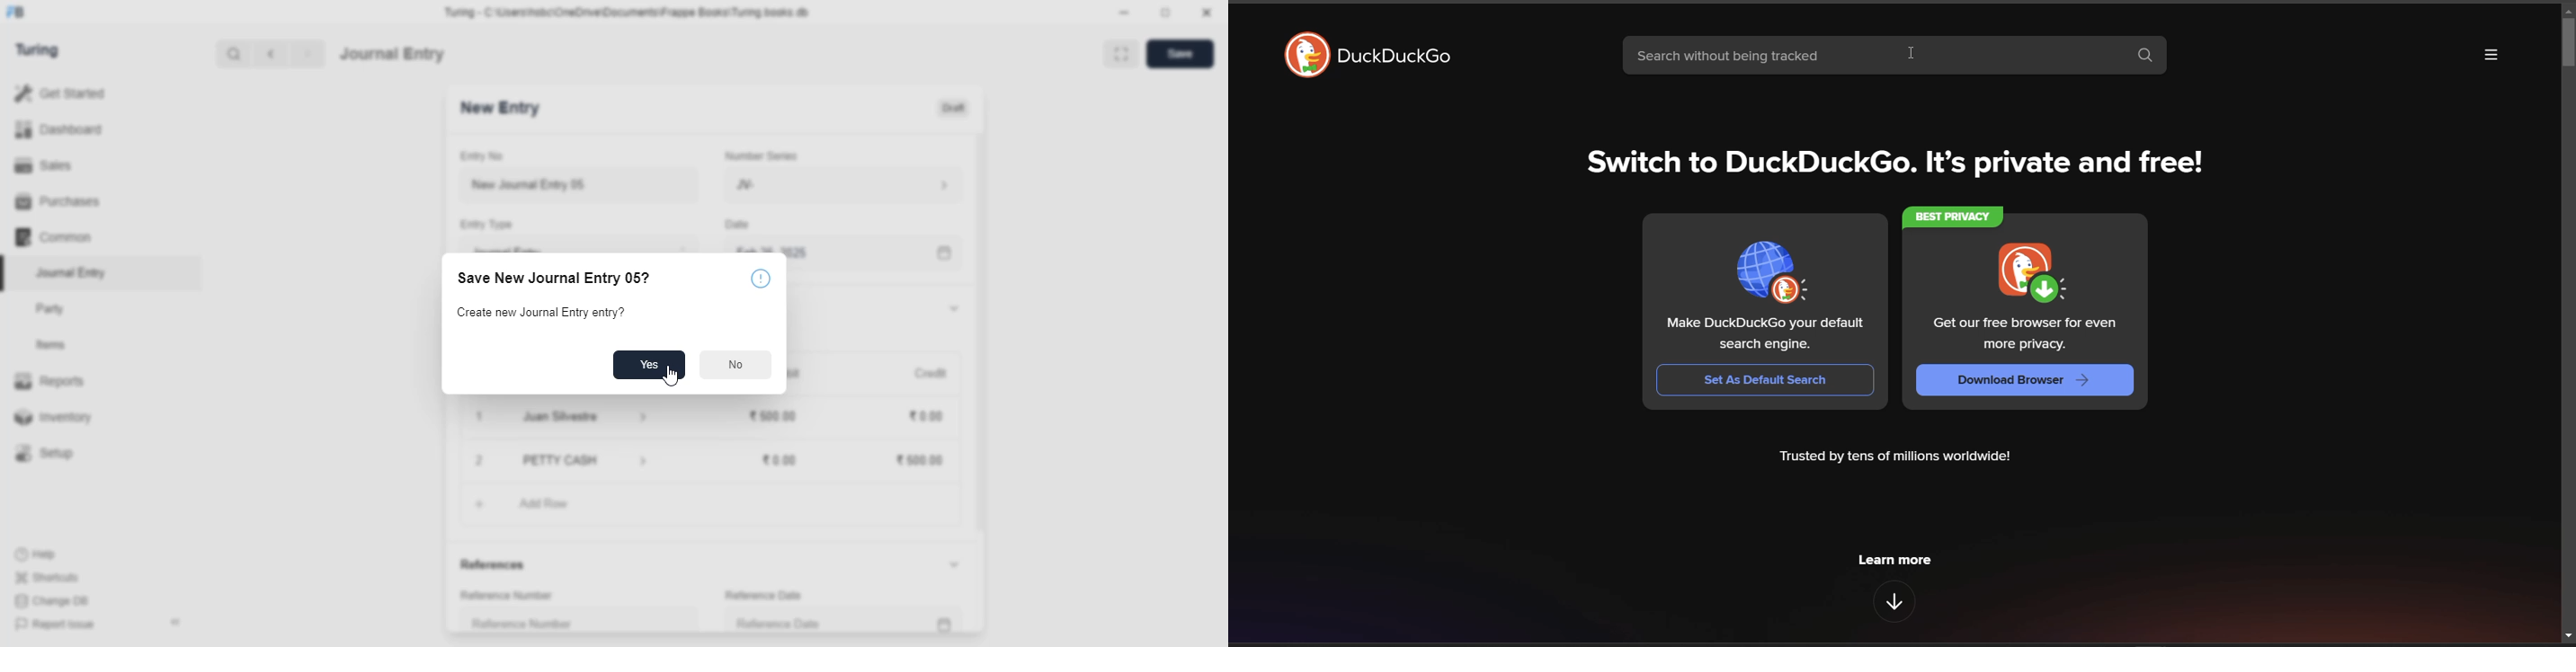 The height and width of the screenshot is (672, 2576). I want to click on info icon, so click(762, 278).